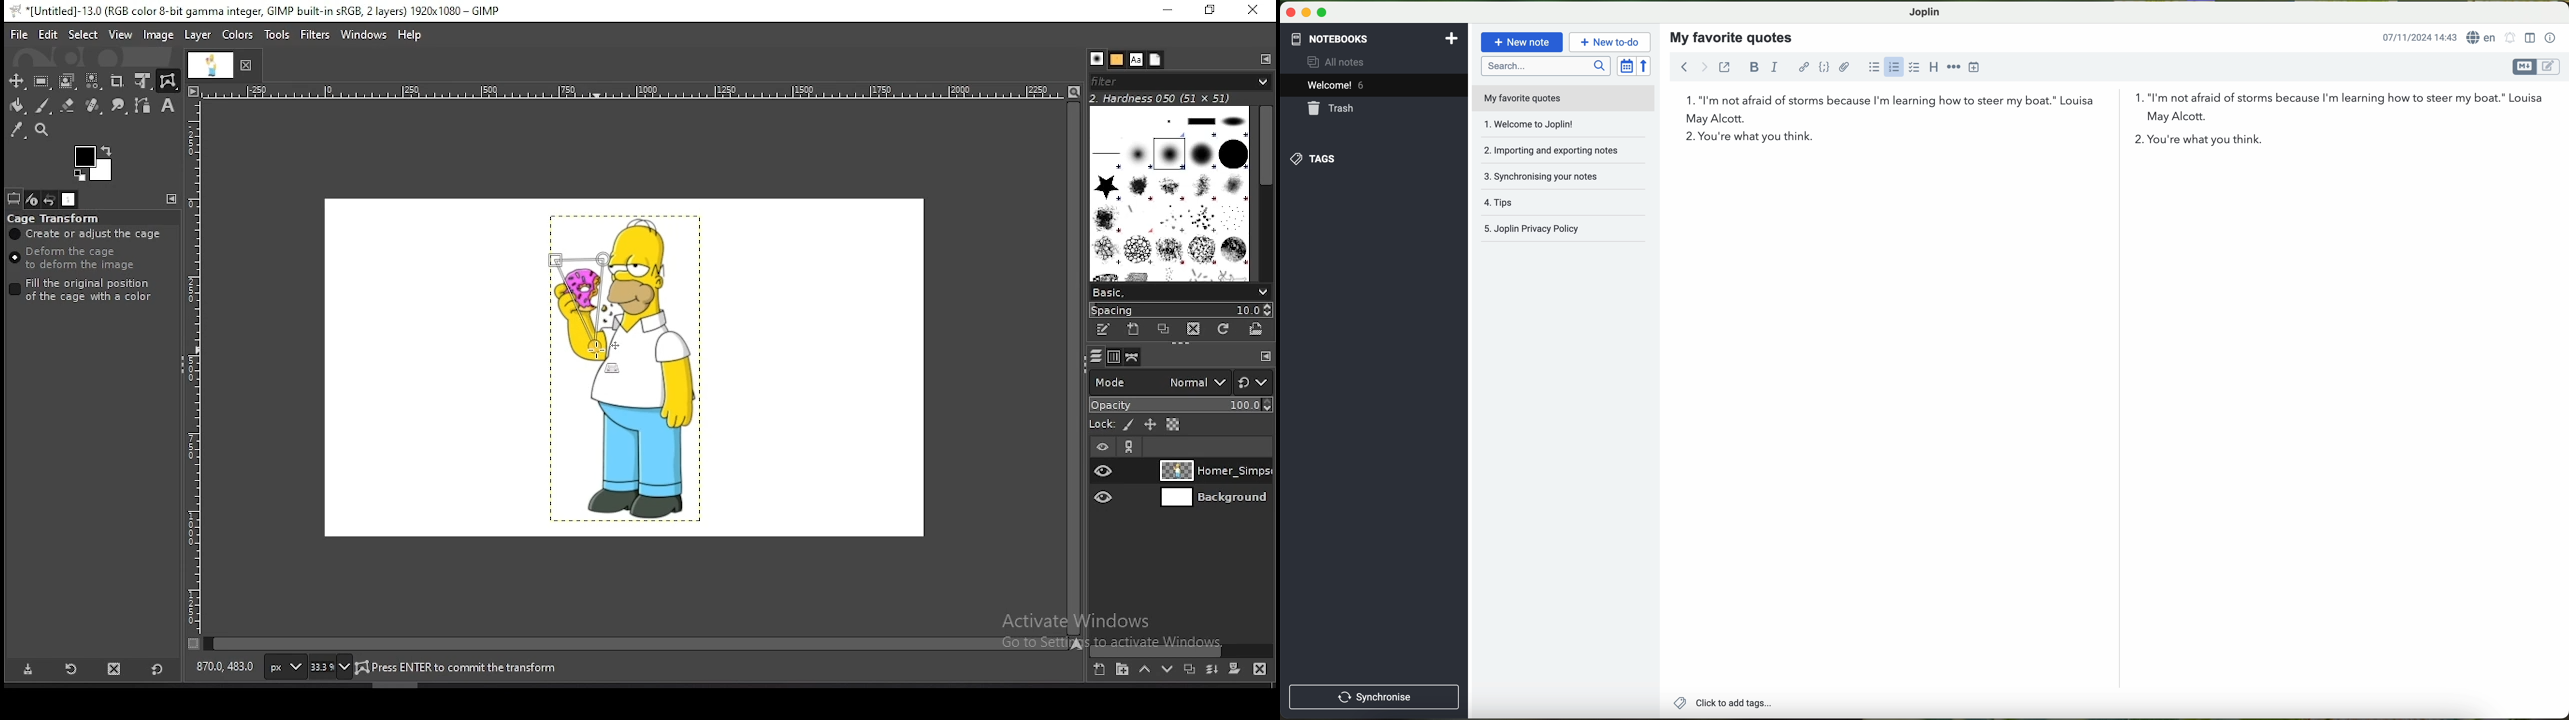 This screenshot has width=2576, height=728. I want to click on move tool, so click(17, 81).